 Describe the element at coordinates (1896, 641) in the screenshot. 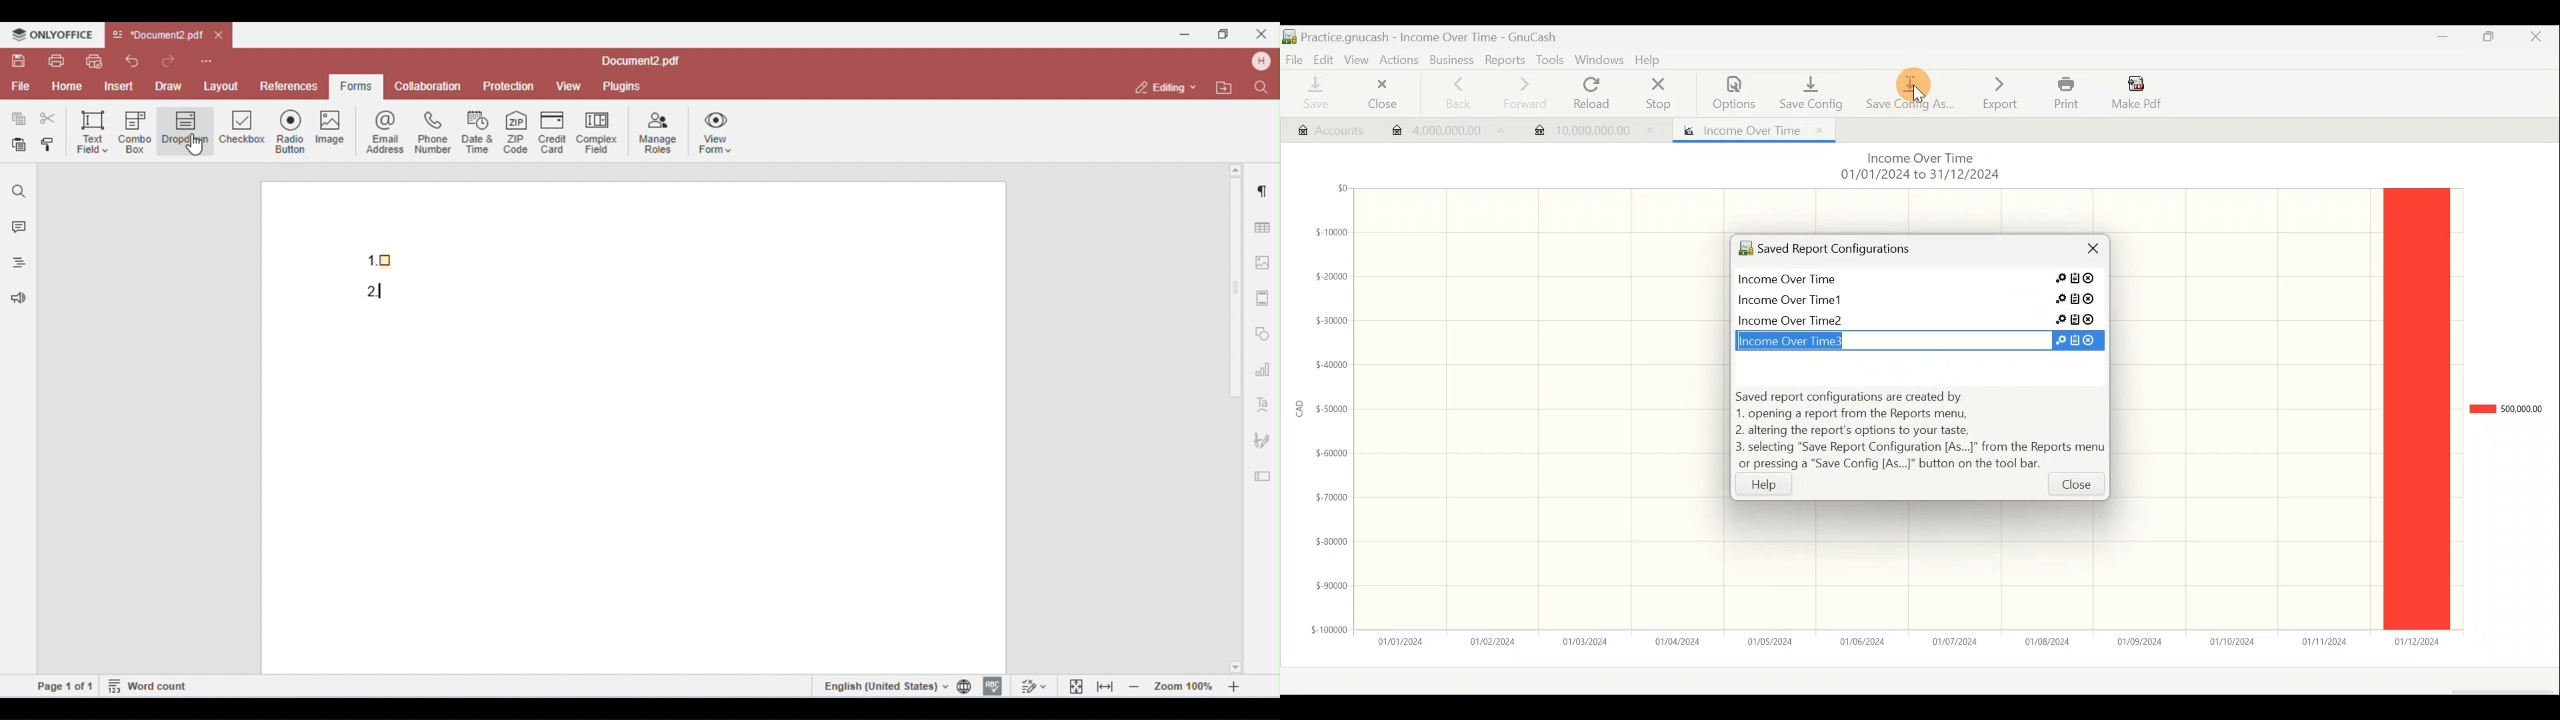

I see `x-axis (date range)` at that location.